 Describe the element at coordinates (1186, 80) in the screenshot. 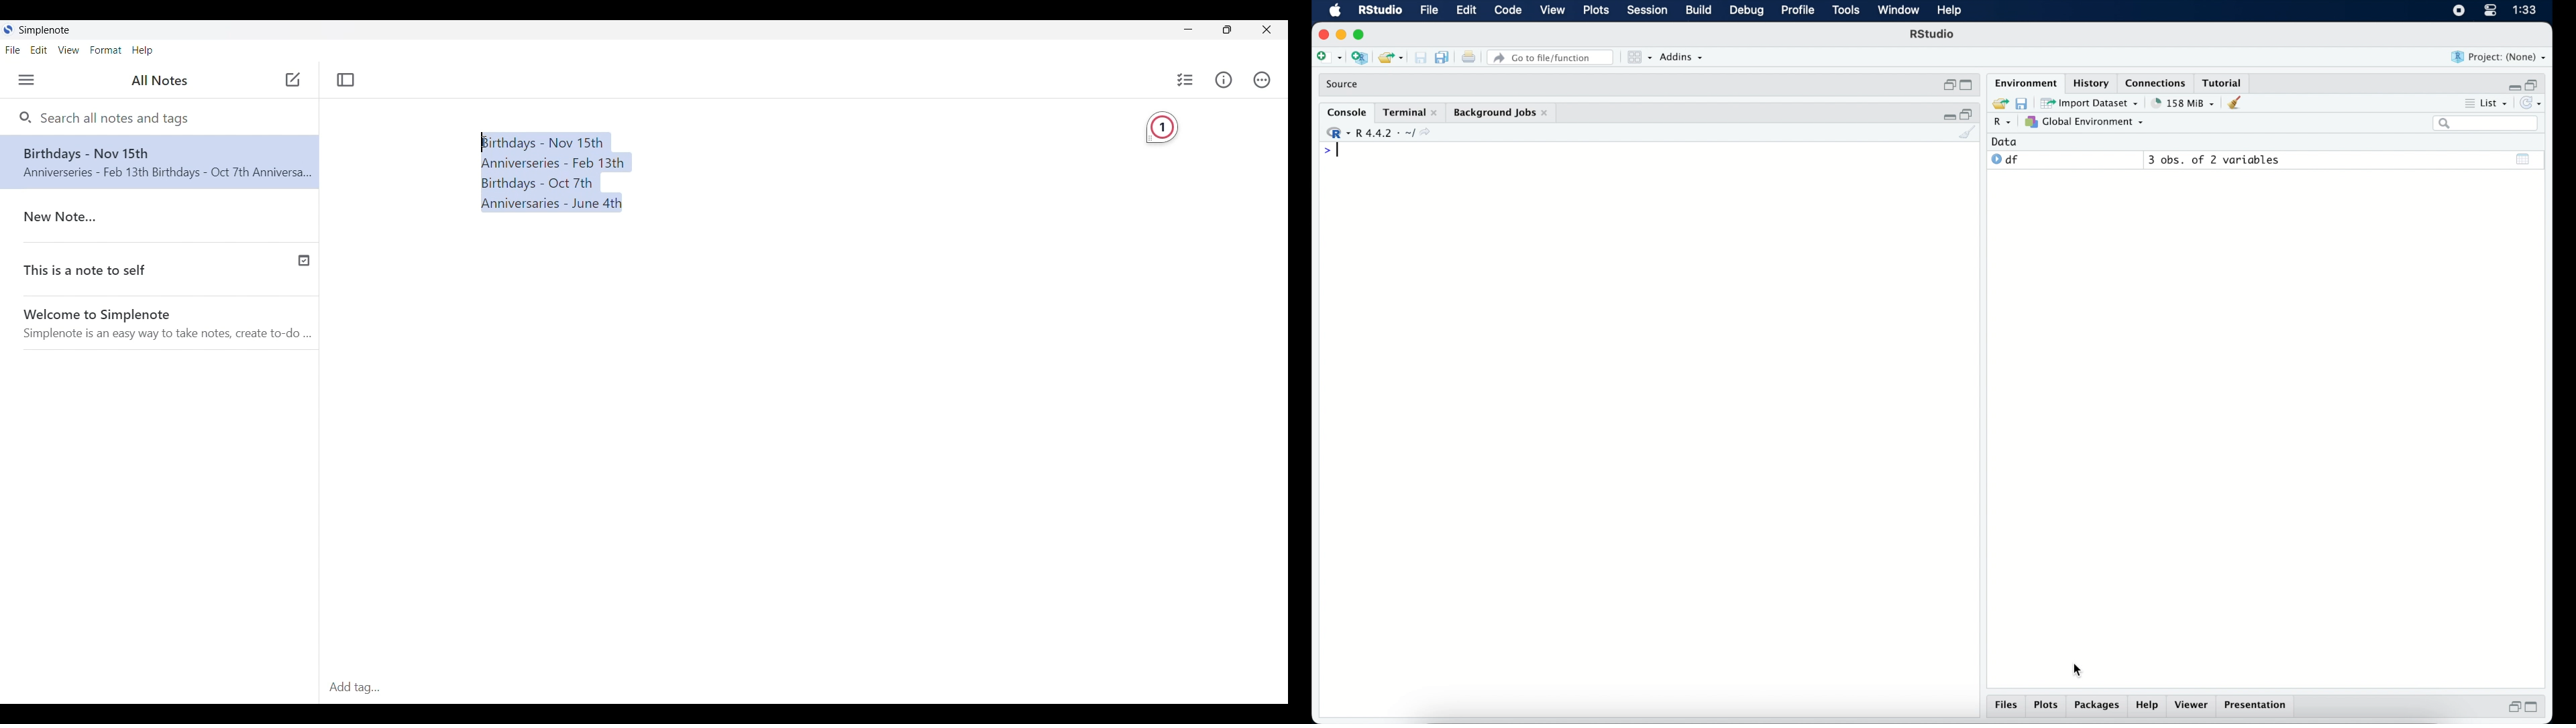

I see `Insert checklist` at that location.